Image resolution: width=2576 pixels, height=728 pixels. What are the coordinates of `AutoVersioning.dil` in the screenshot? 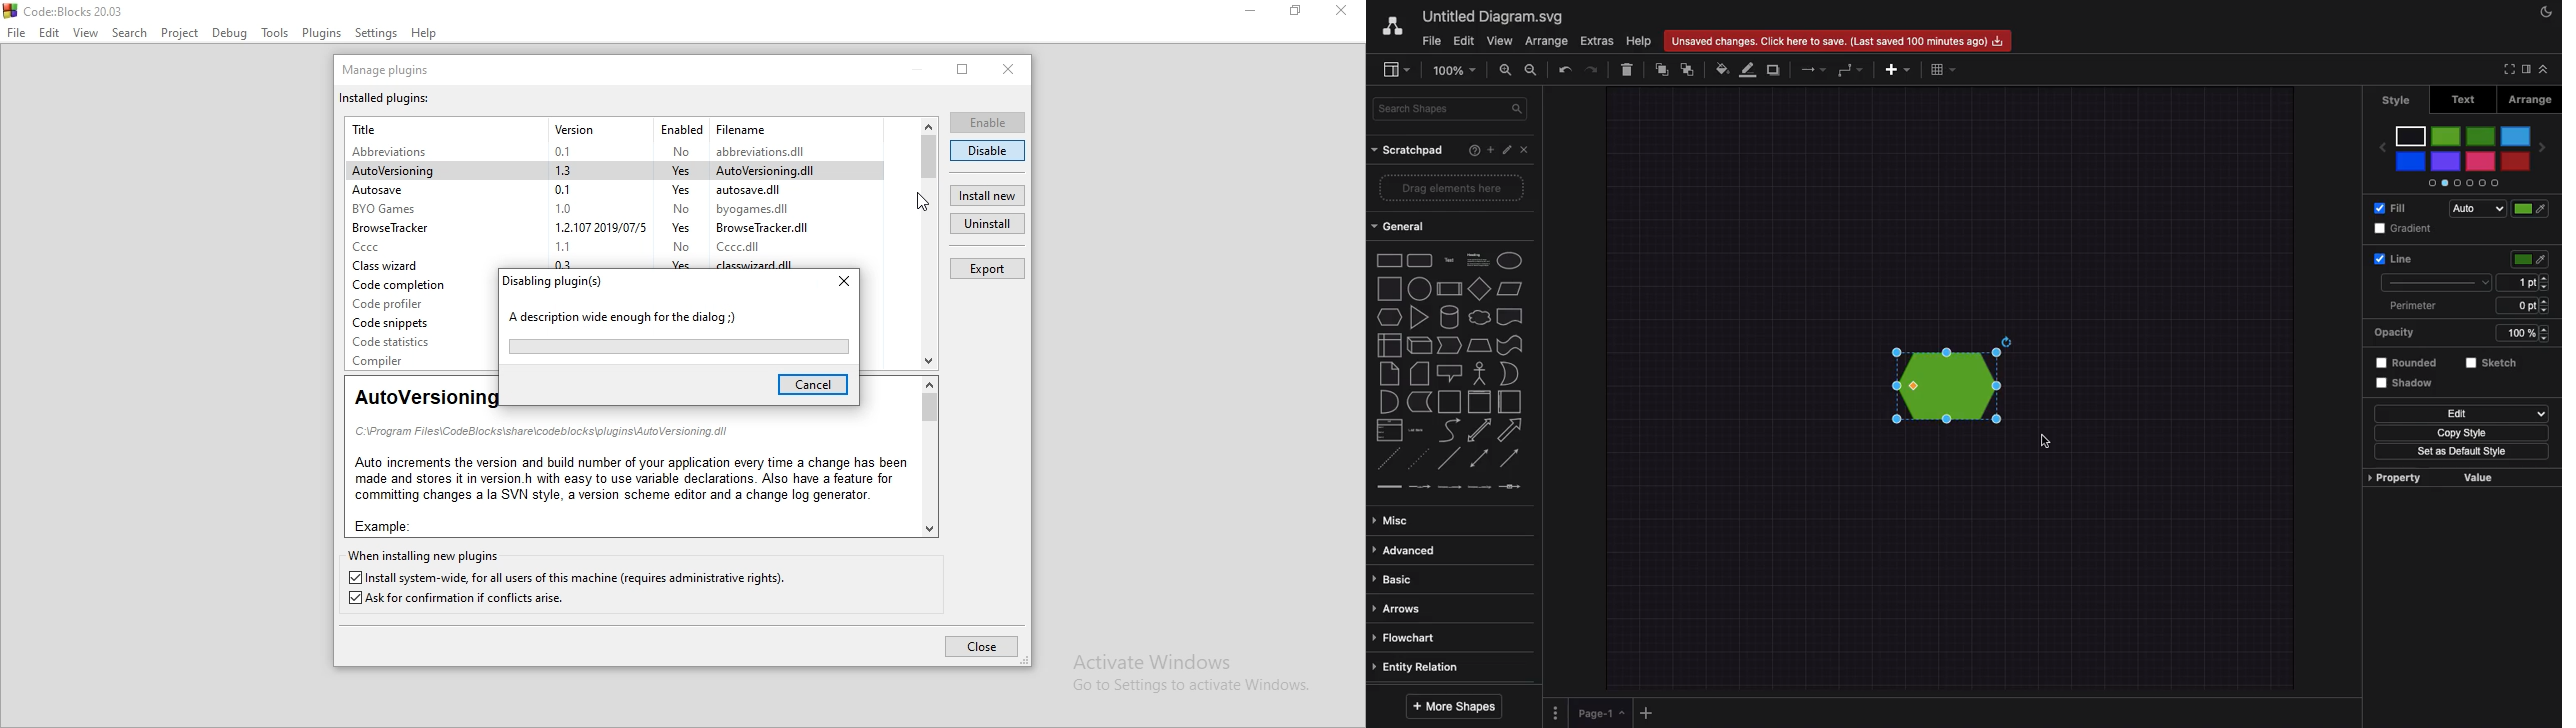 It's located at (773, 170).